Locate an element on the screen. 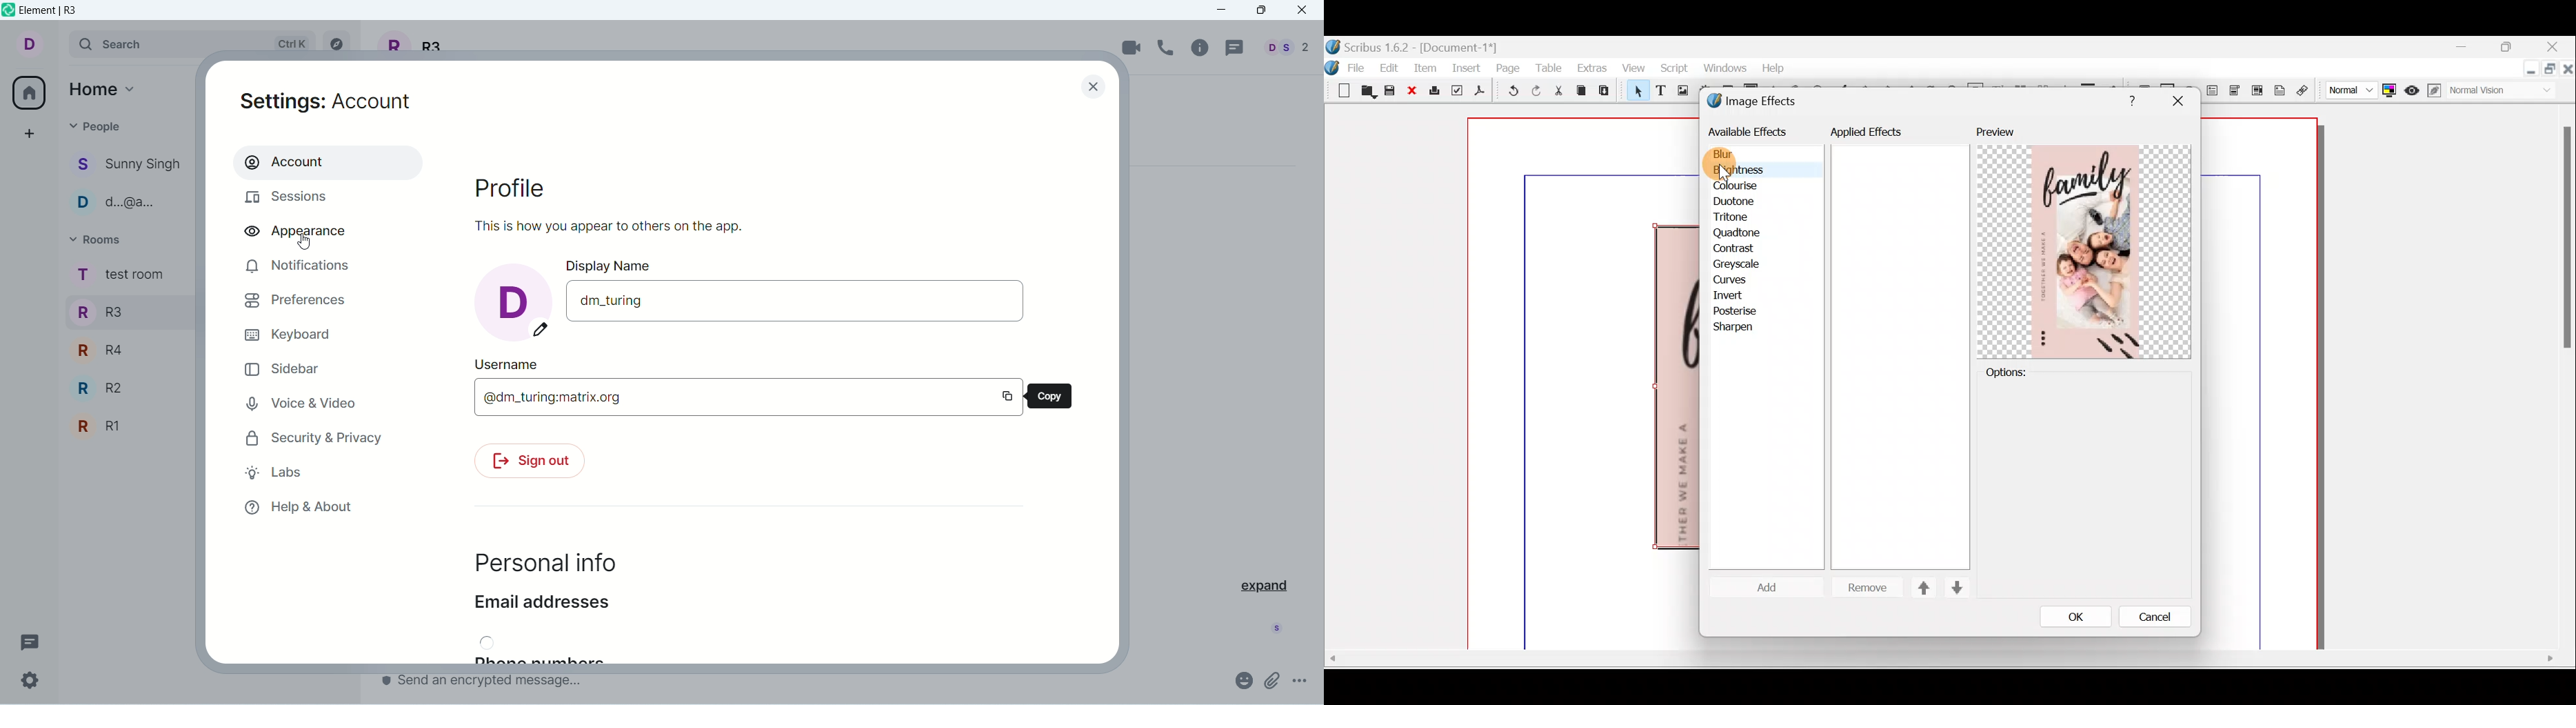  sidebar is located at coordinates (284, 368).